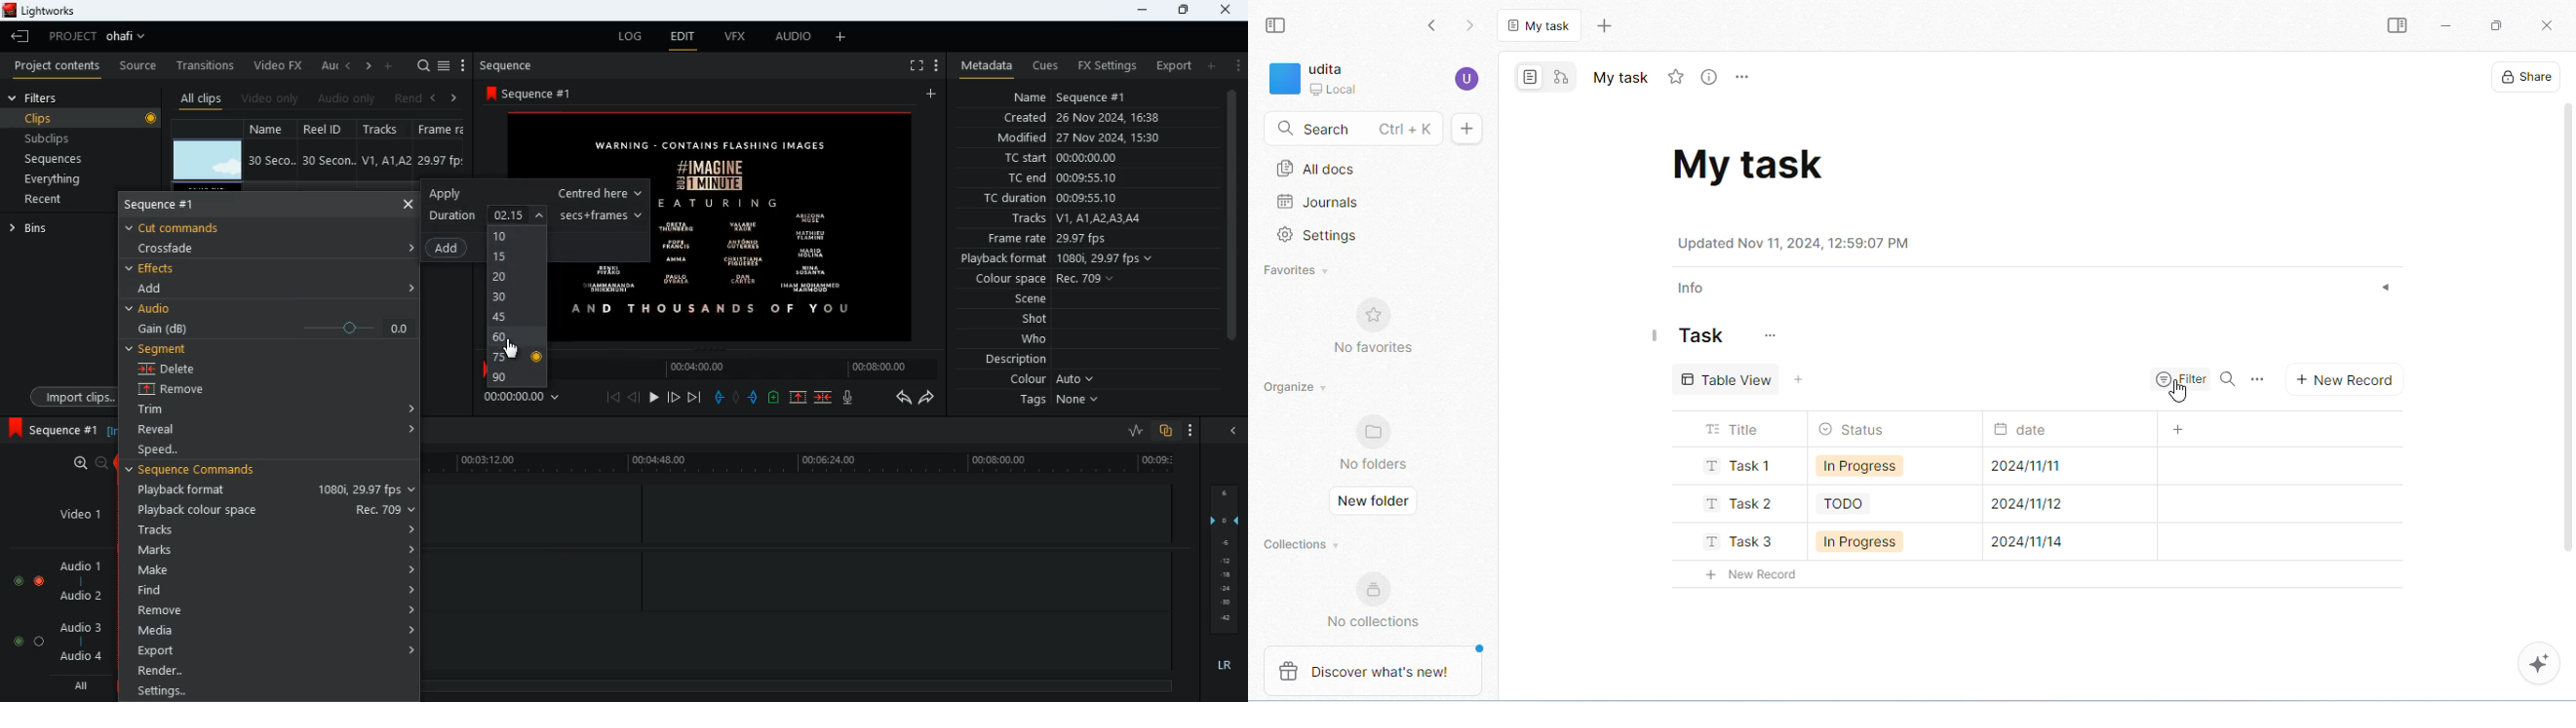  I want to click on trim, so click(169, 411).